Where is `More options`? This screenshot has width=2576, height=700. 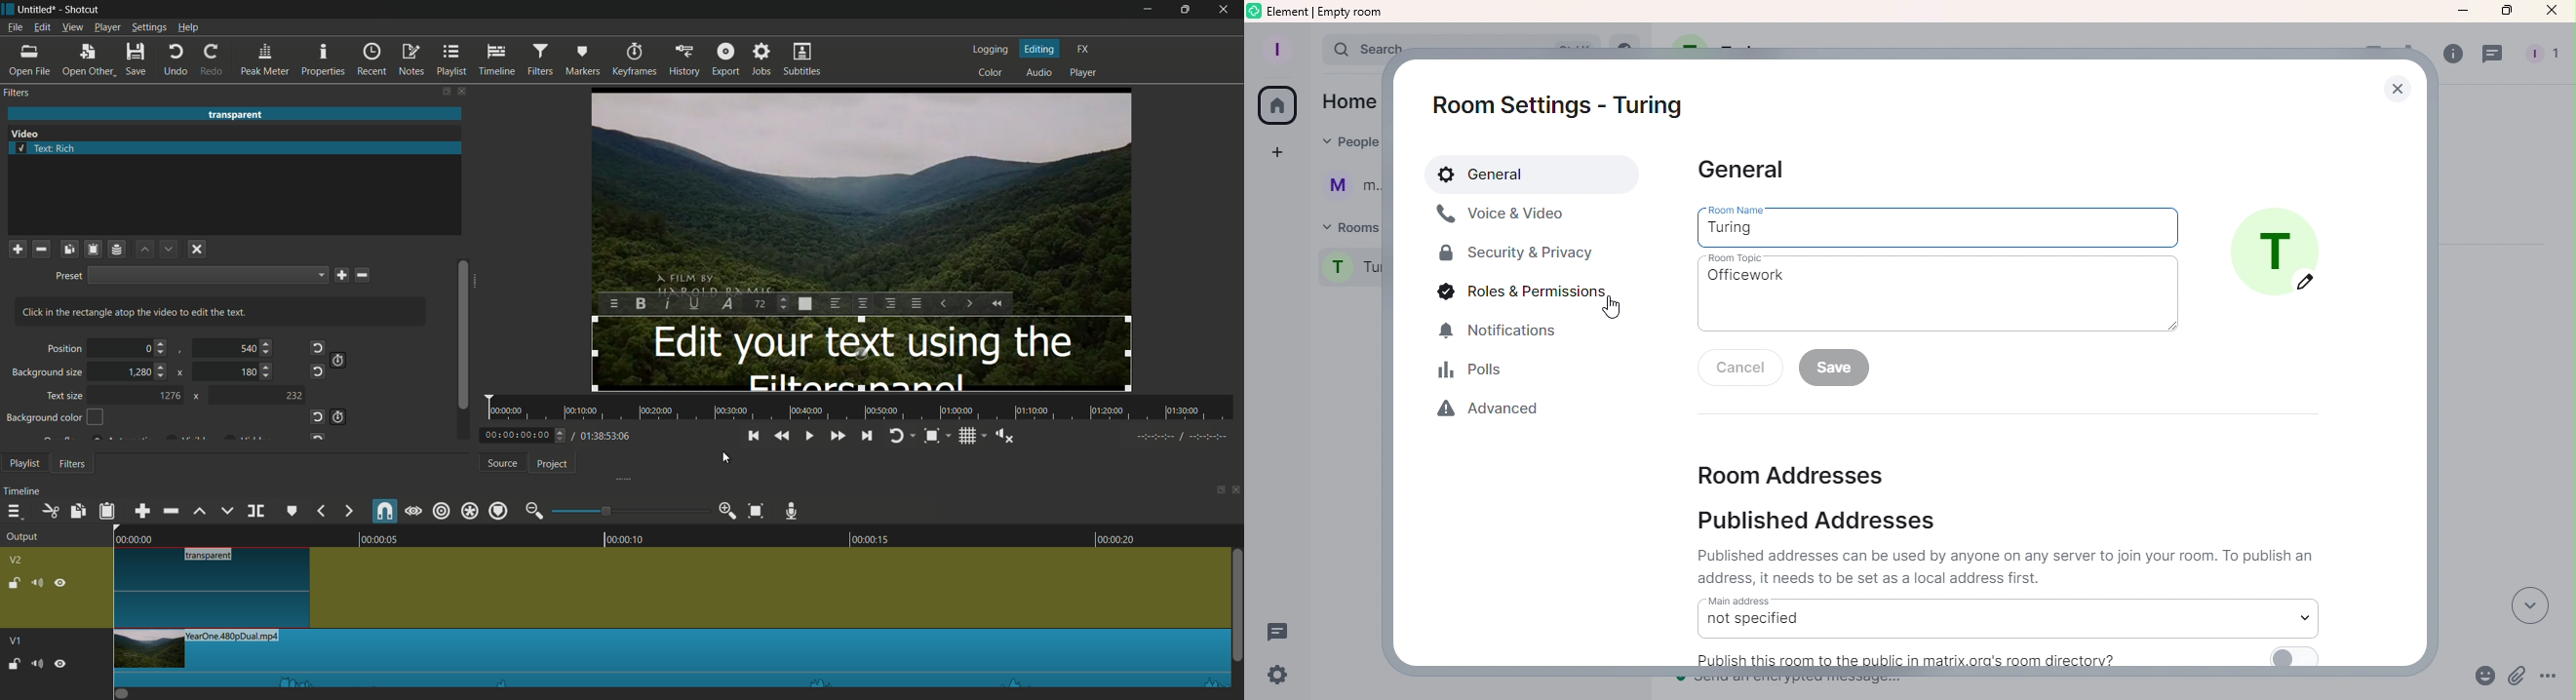
More options is located at coordinates (2547, 679).